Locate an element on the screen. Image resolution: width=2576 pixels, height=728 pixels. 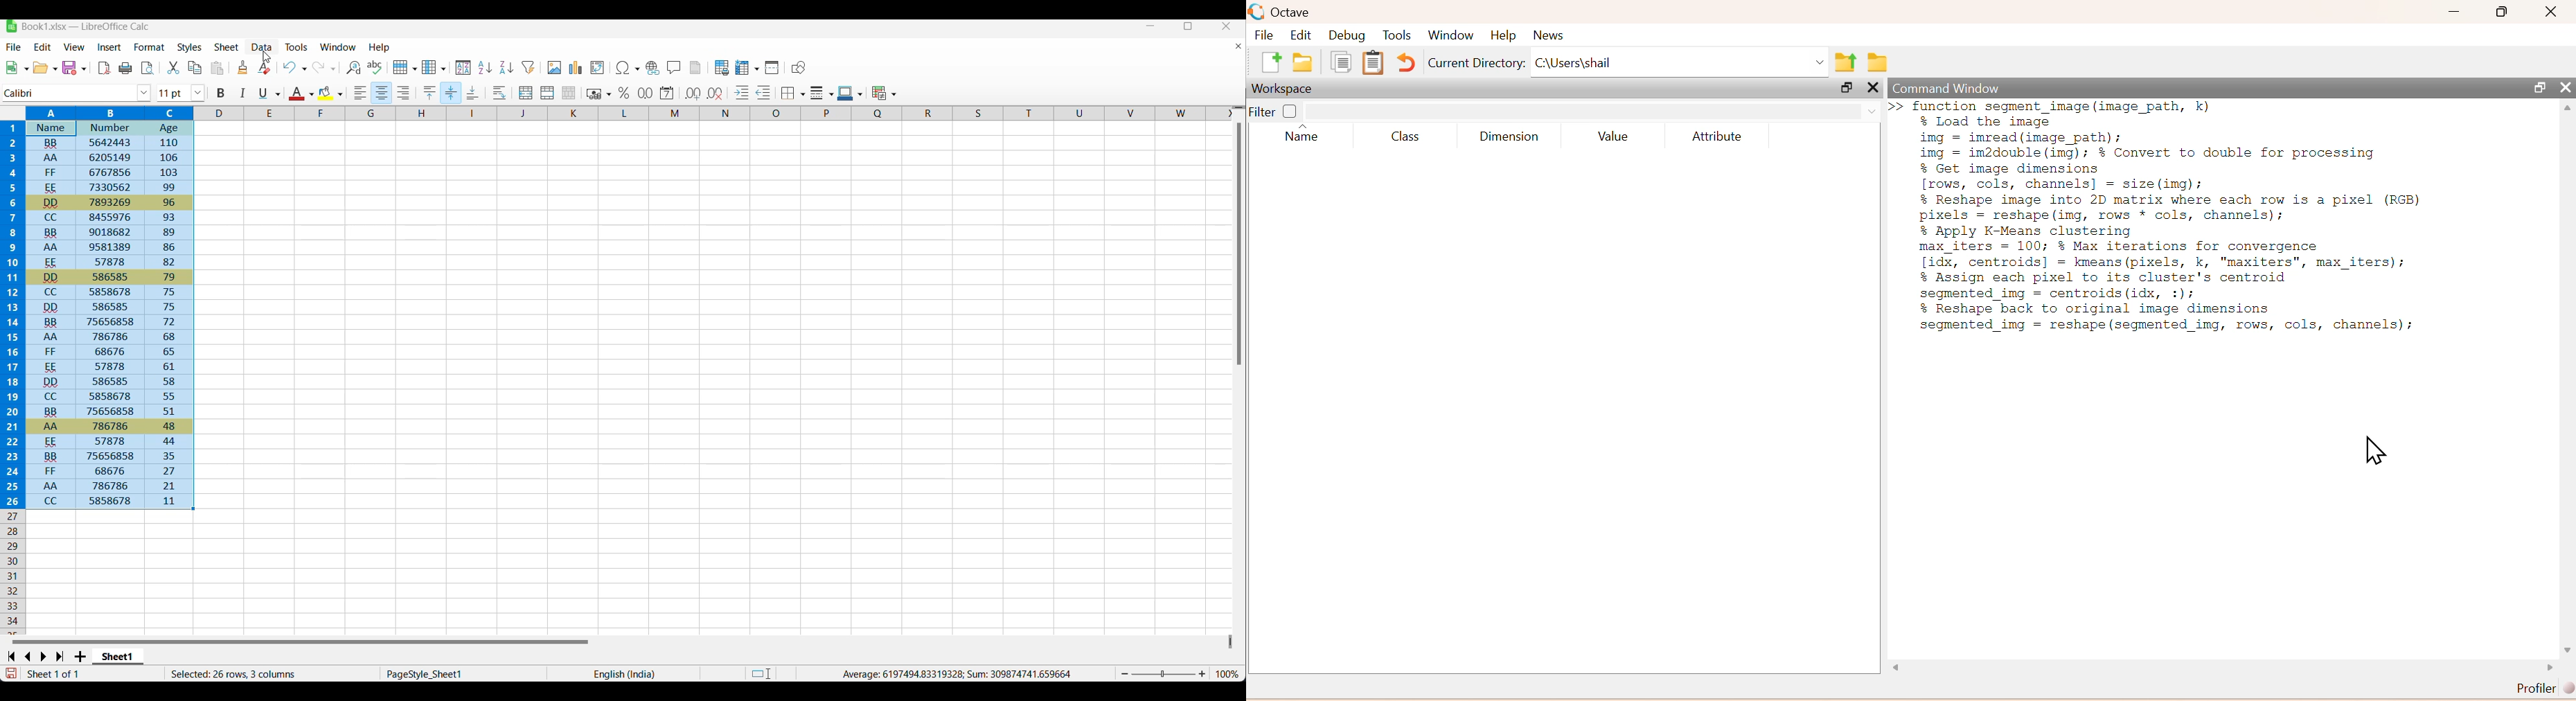
Input font size is located at coordinates (173, 93).